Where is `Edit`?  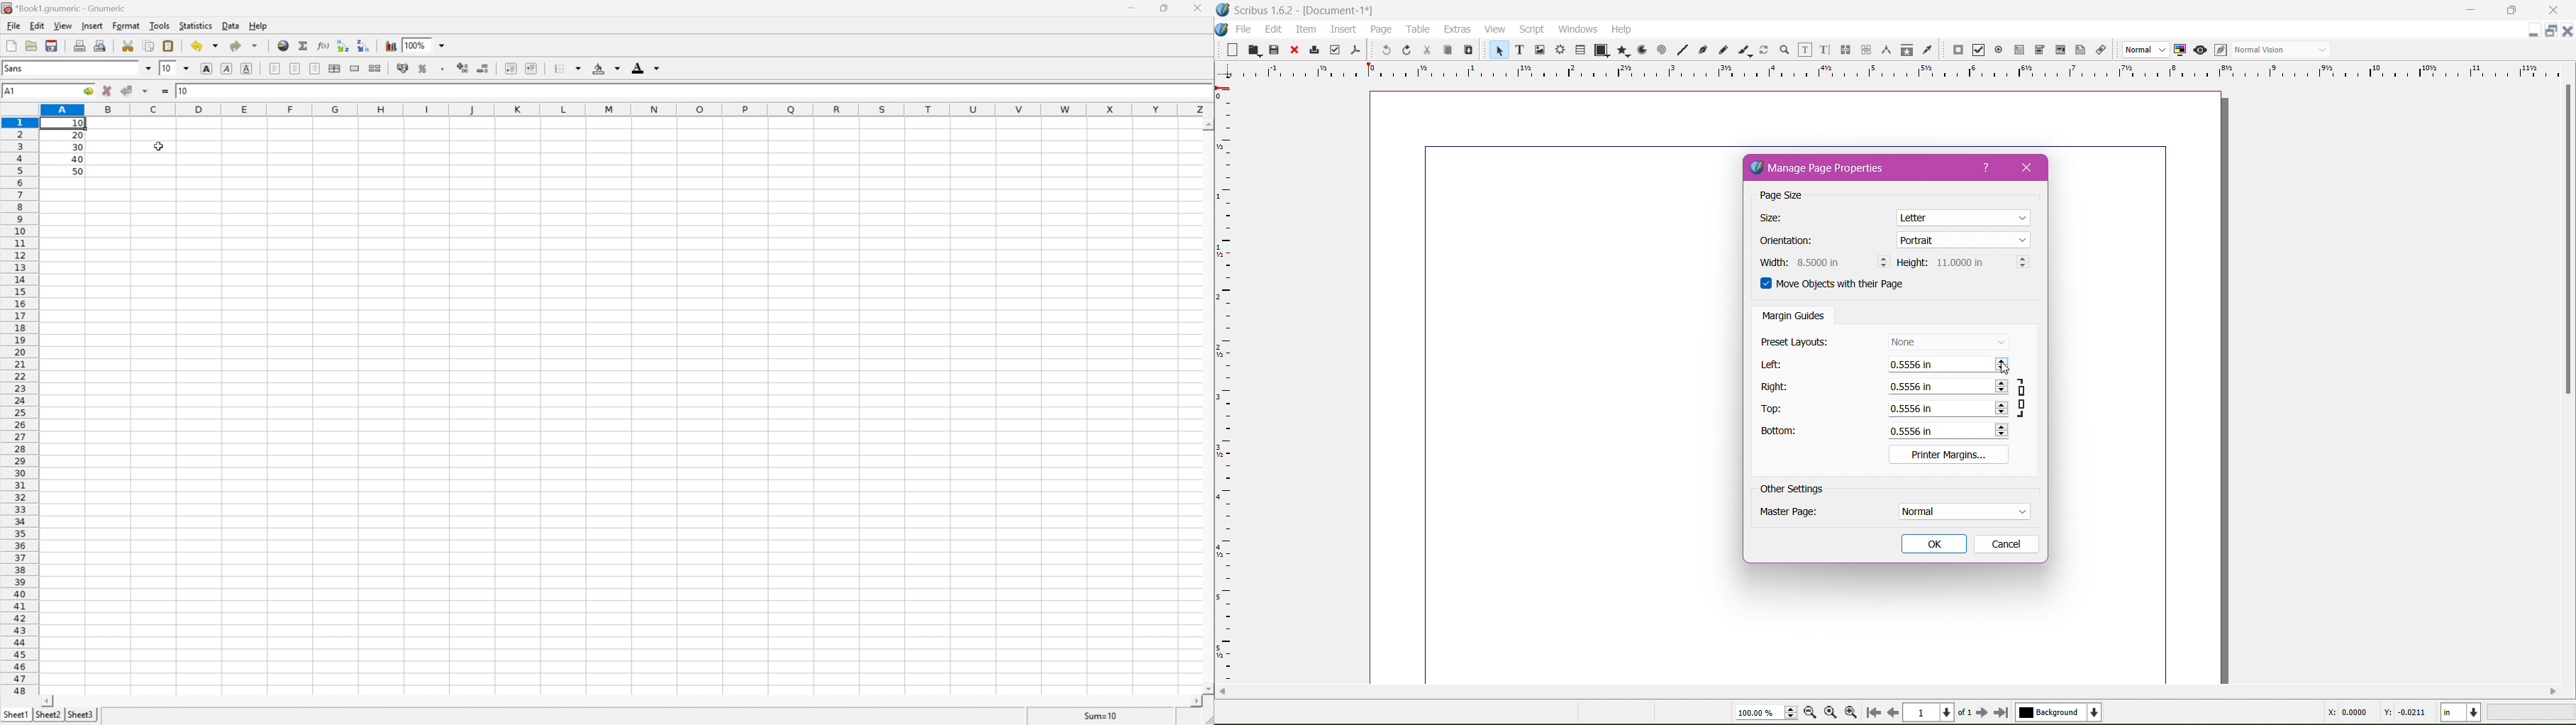
Edit is located at coordinates (1273, 28).